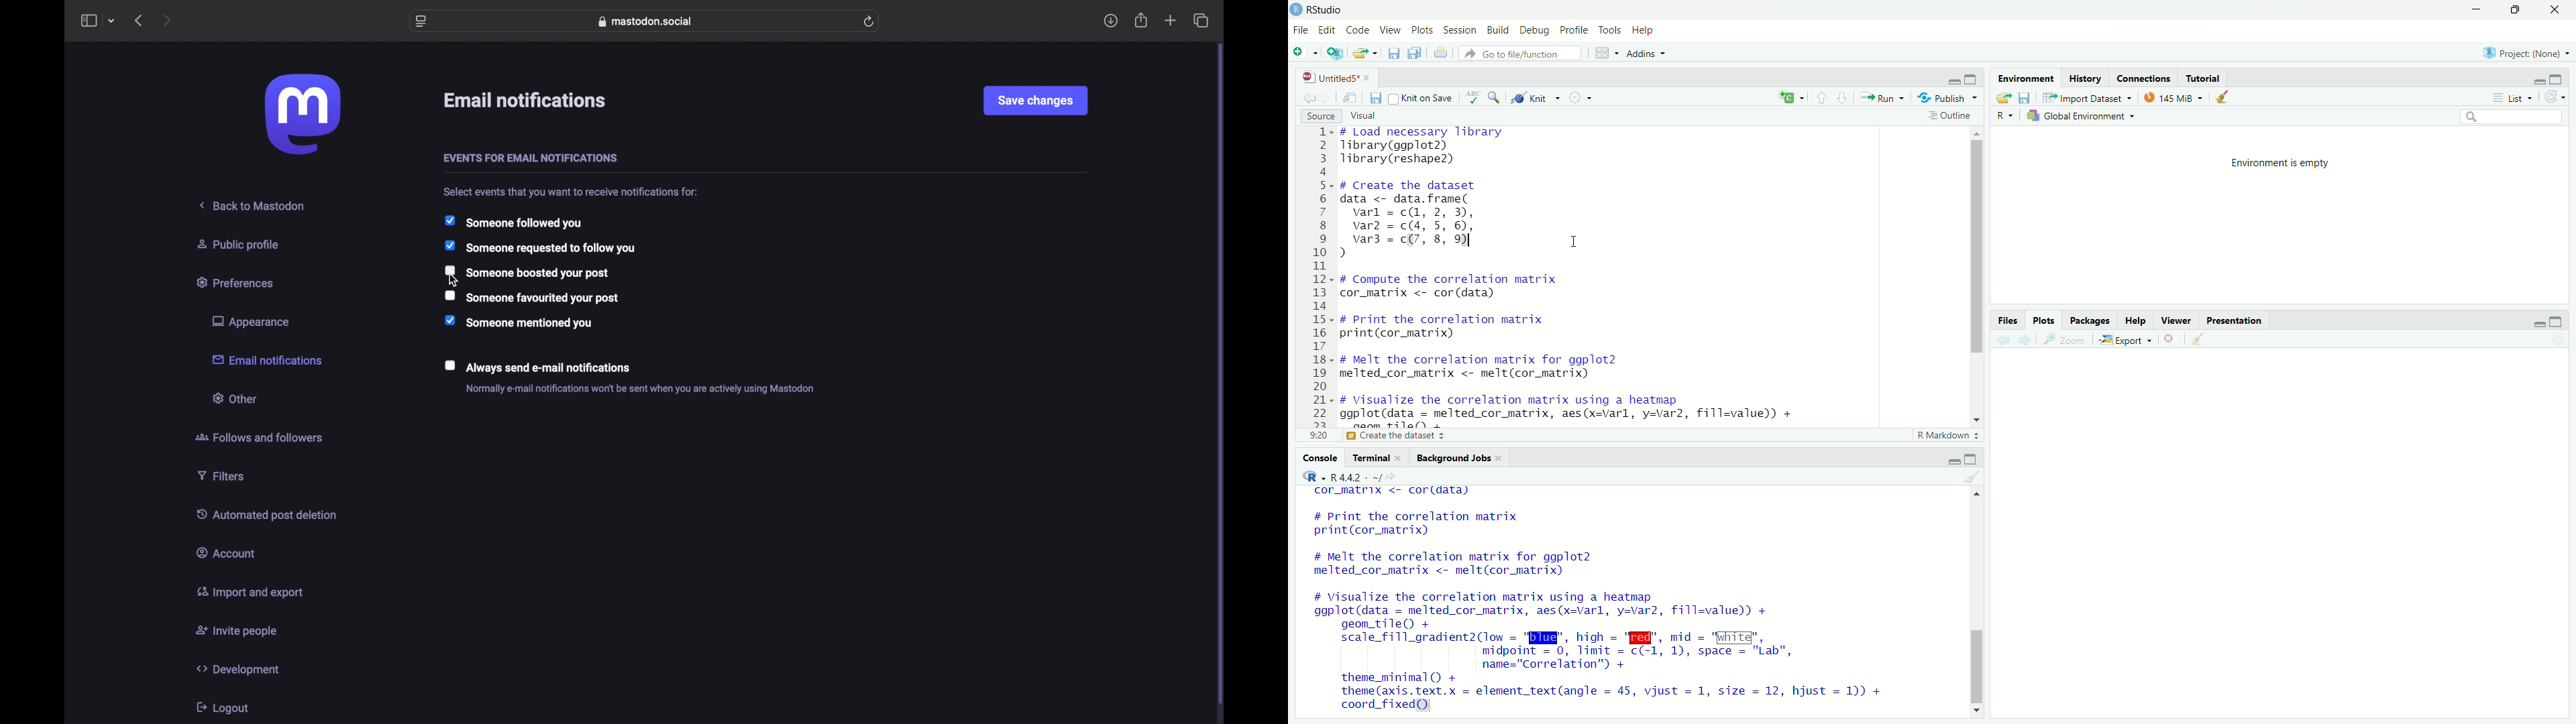 The width and height of the screenshot is (2576, 728). I want to click on spelling check, so click(1472, 97).